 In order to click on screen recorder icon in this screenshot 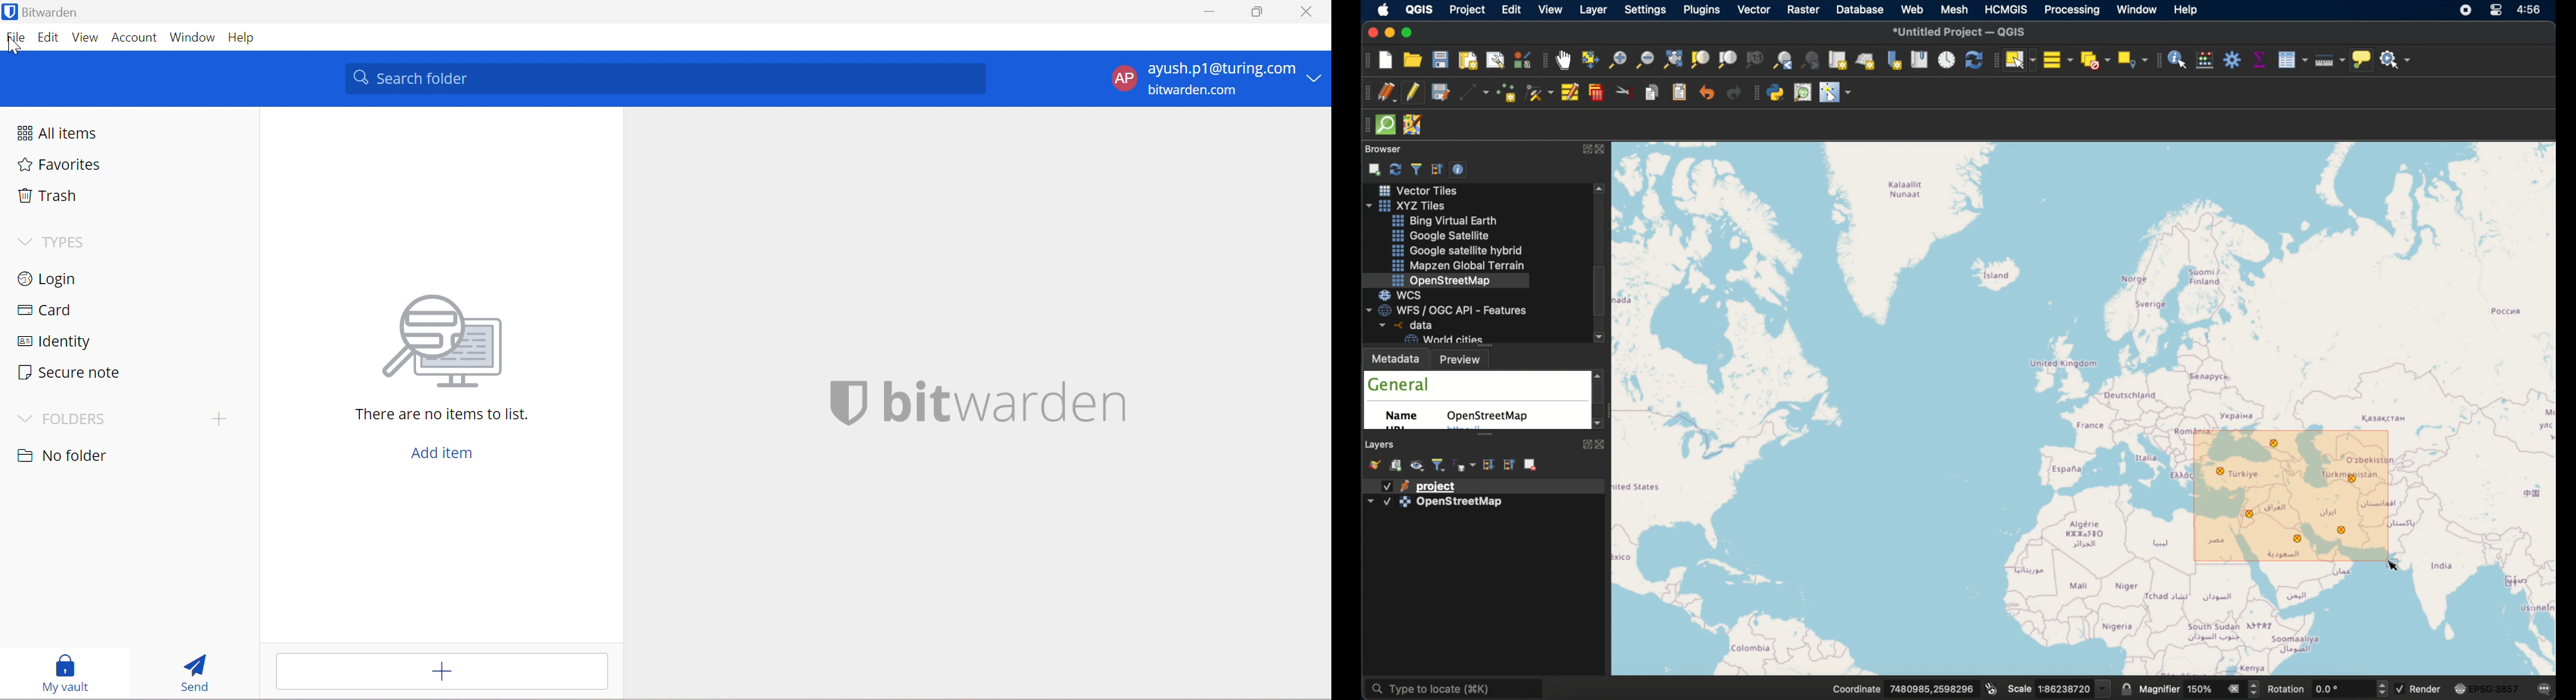, I will do `click(2466, 11)`.